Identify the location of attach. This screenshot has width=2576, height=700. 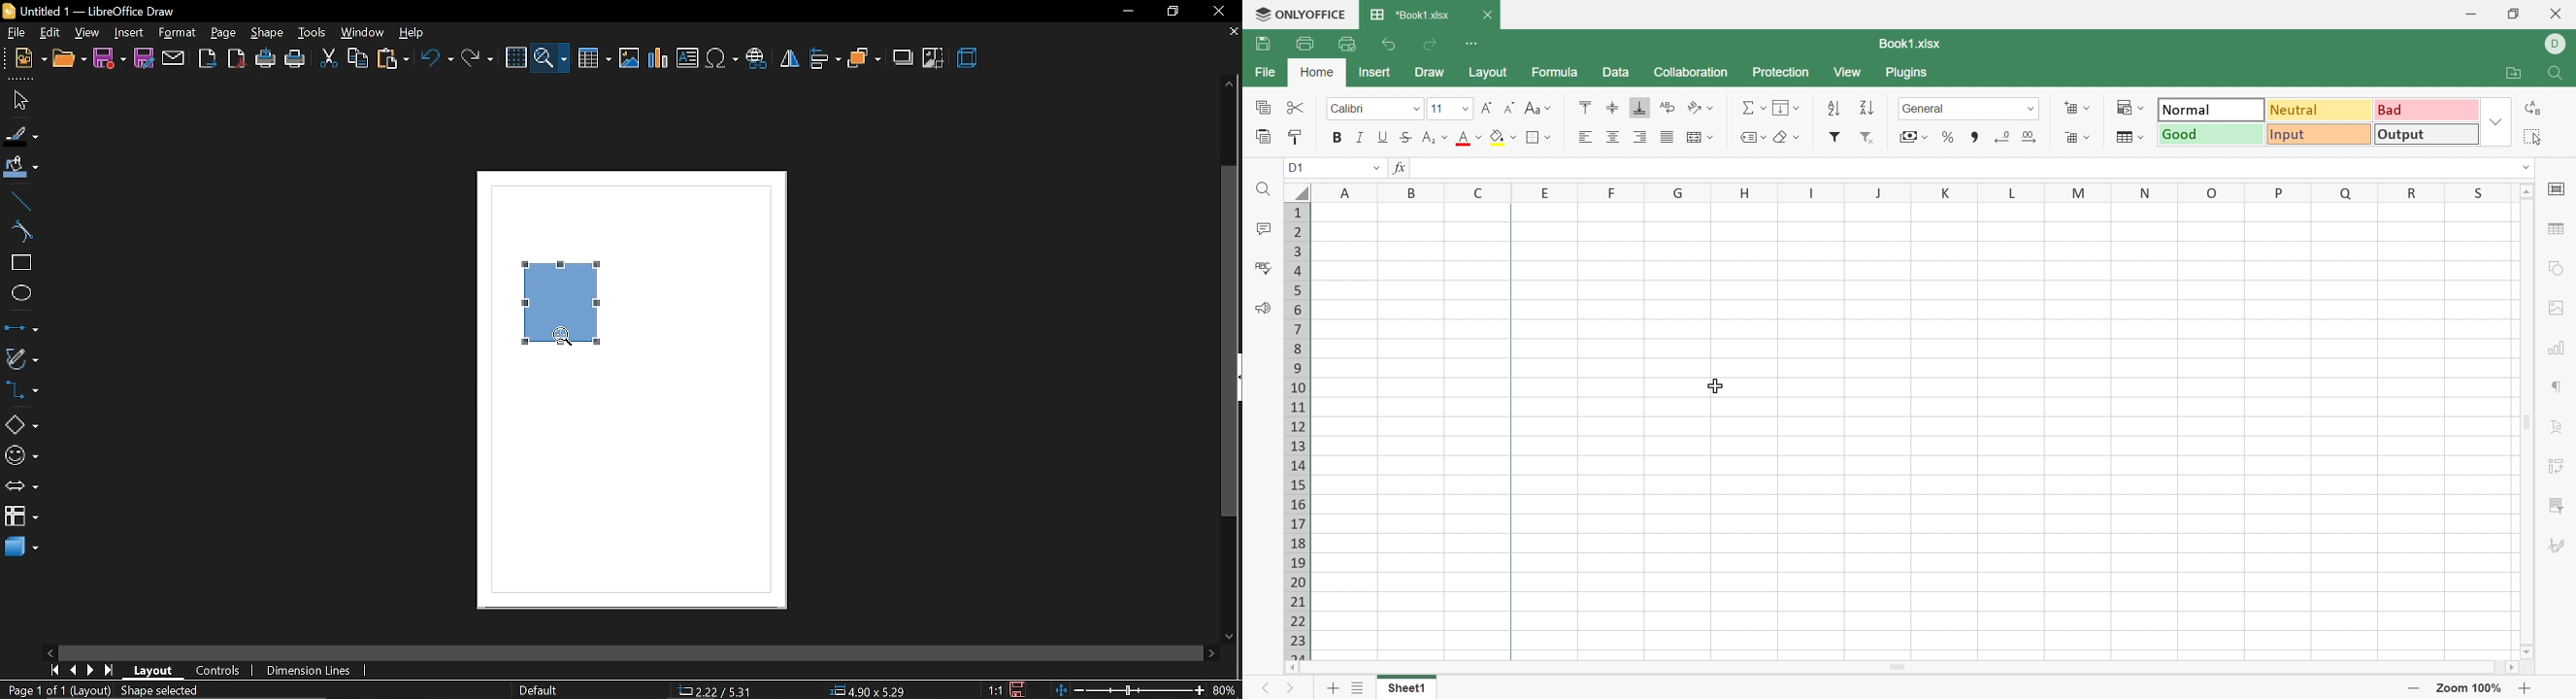
(174, 57).